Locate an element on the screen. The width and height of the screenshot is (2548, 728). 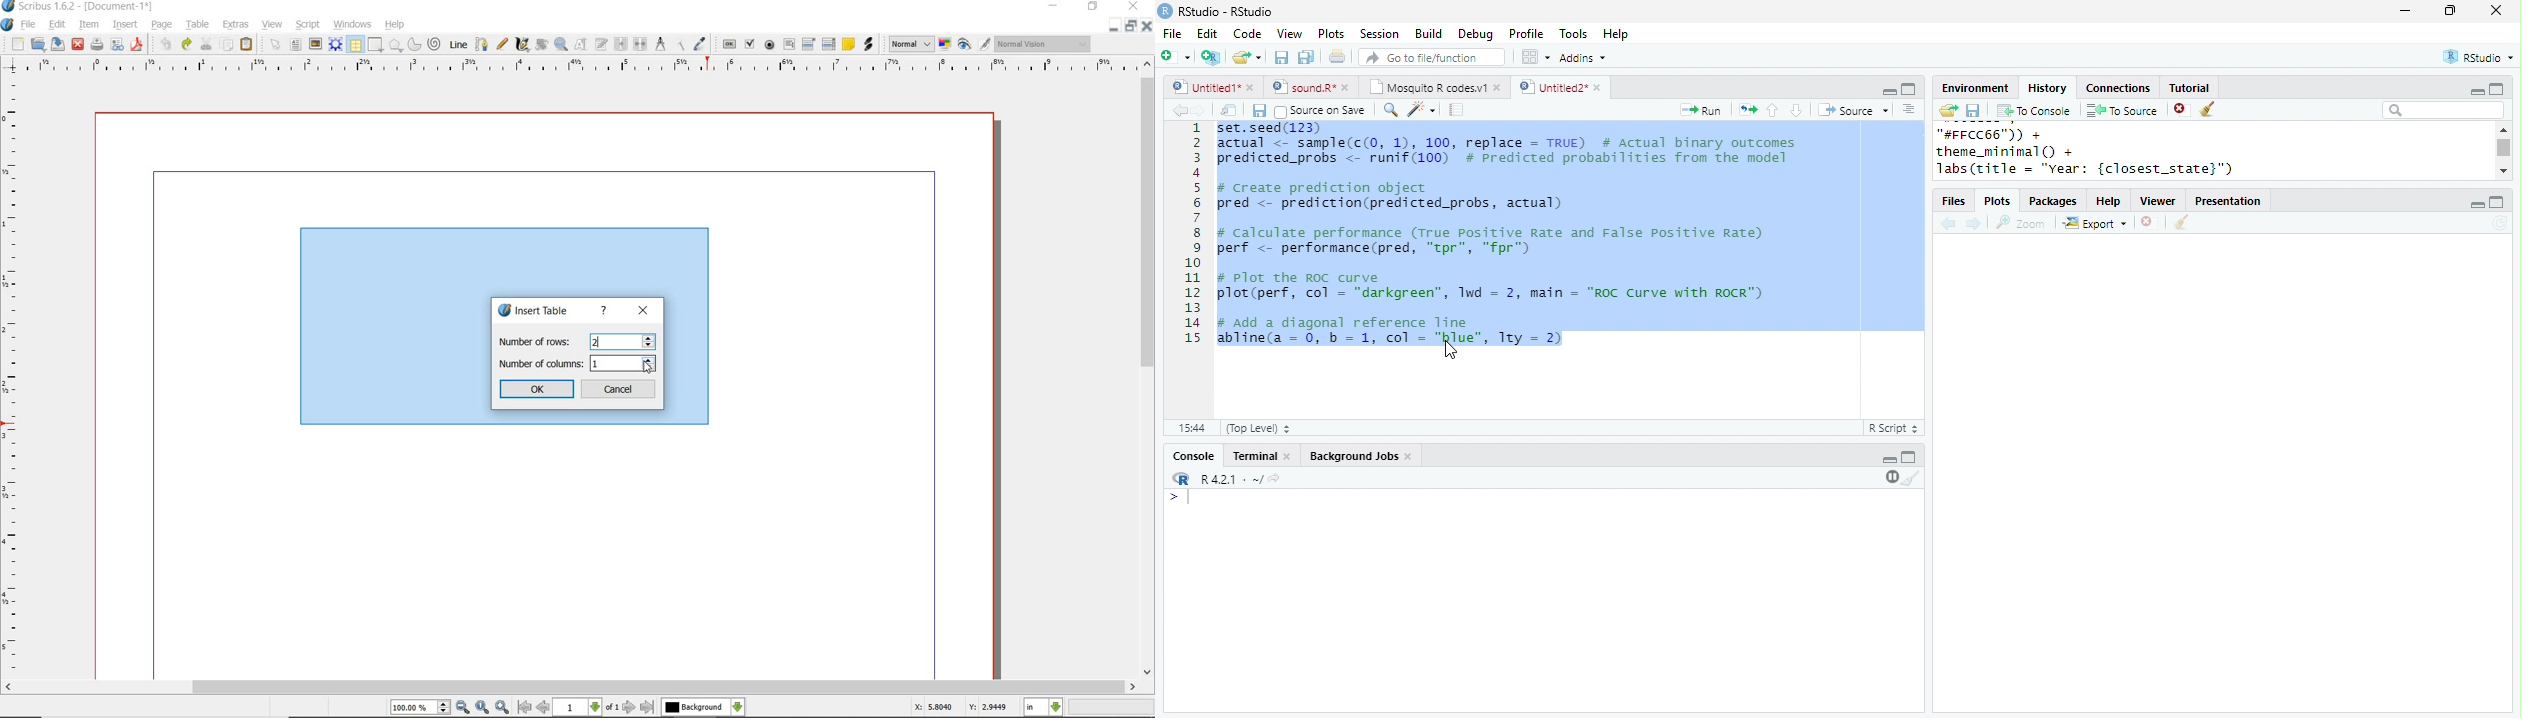
minimize is located at coordinates (1889, 460).